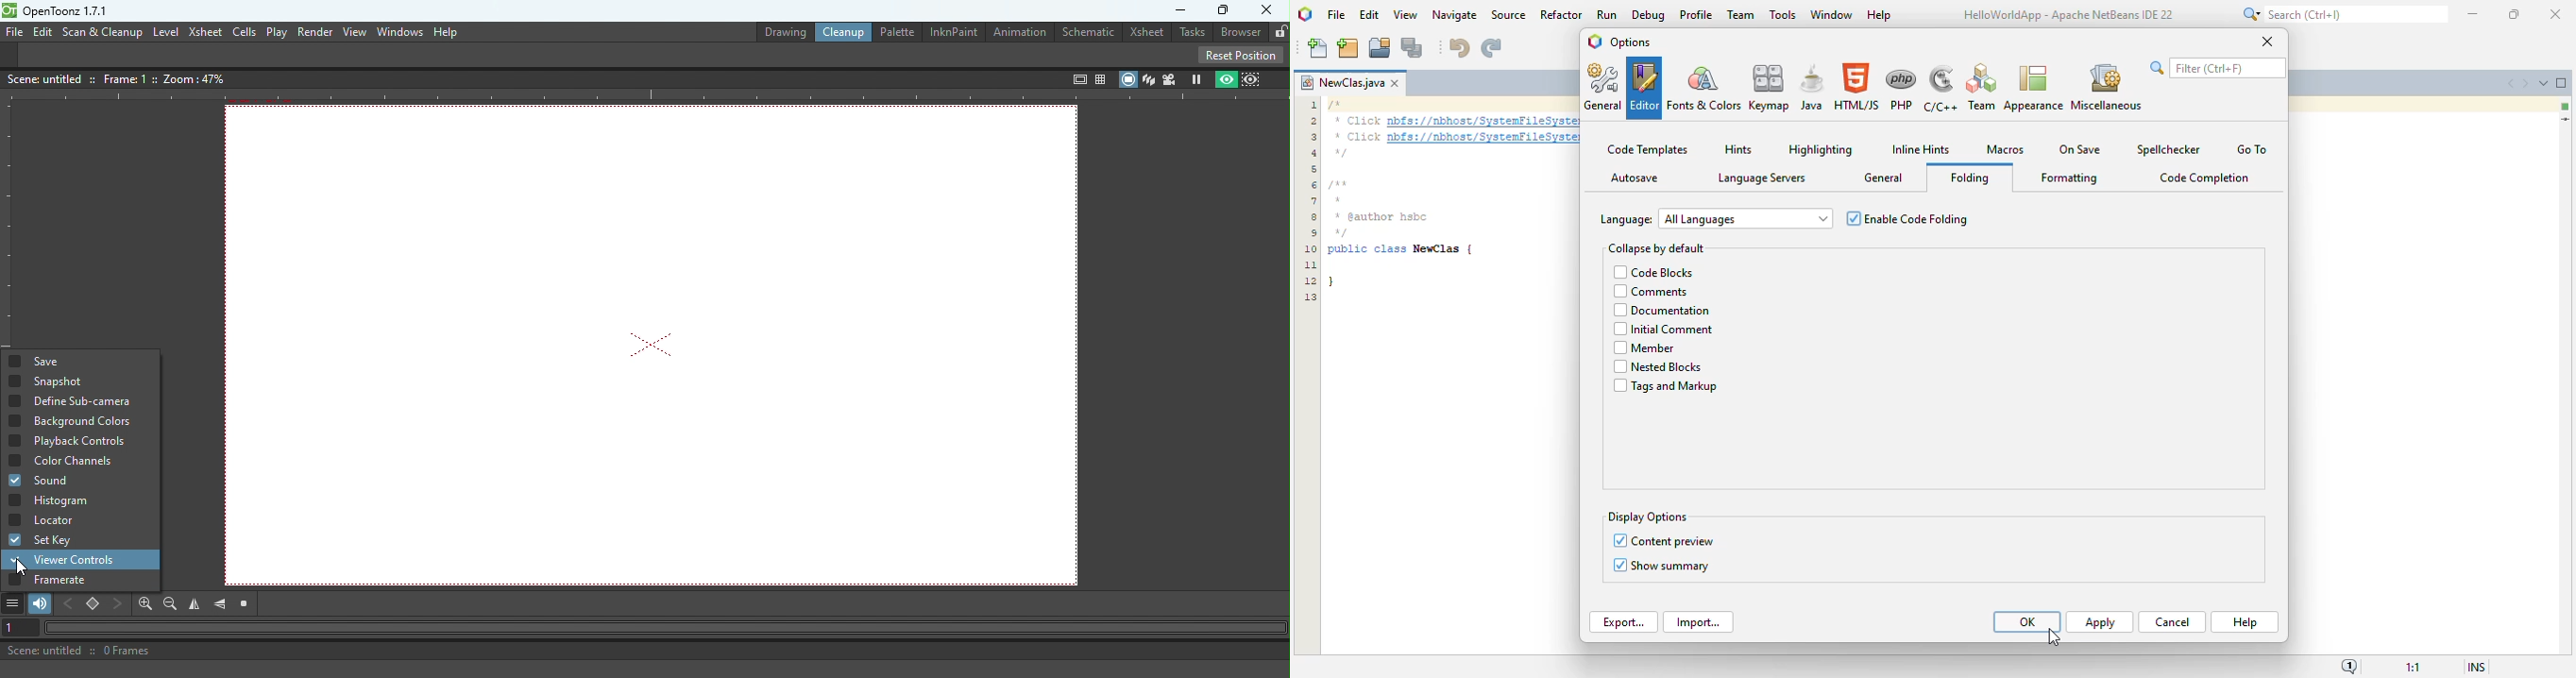  Describe the element at coordinates (1226, 77) in the screenshot. I see `preview` at that location.